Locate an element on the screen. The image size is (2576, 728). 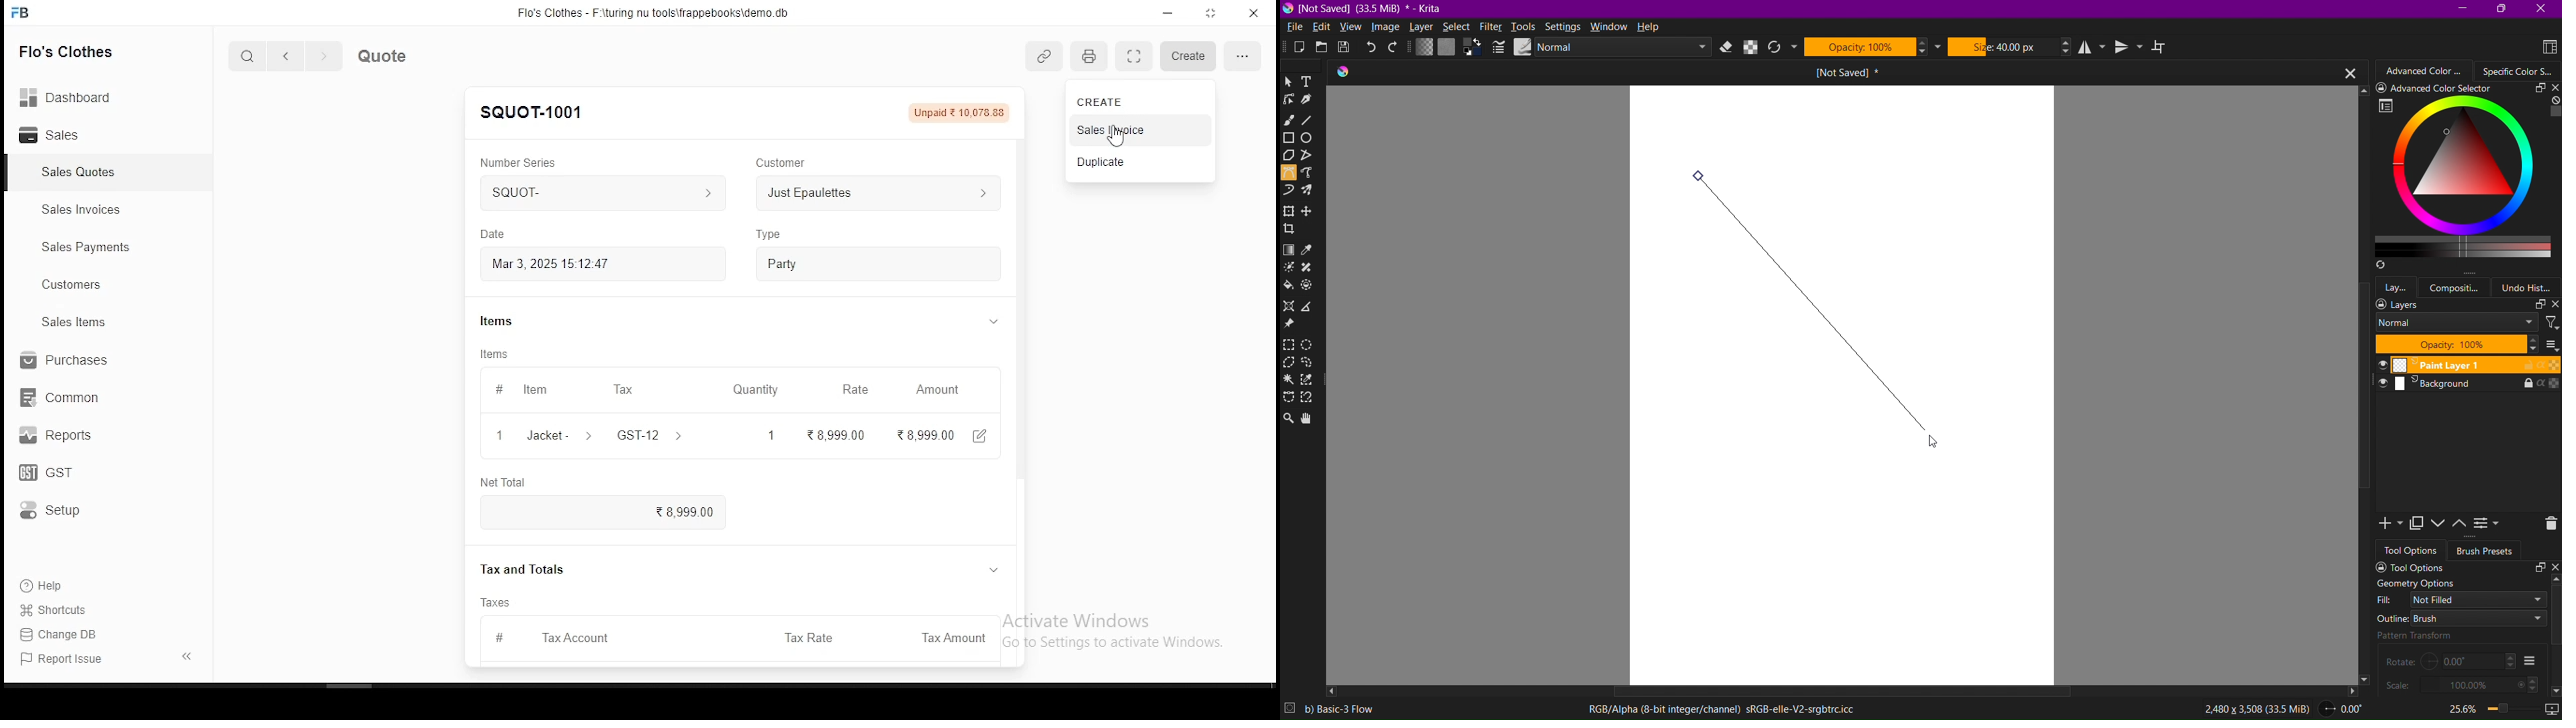
search is located at coordinates (247, 55).